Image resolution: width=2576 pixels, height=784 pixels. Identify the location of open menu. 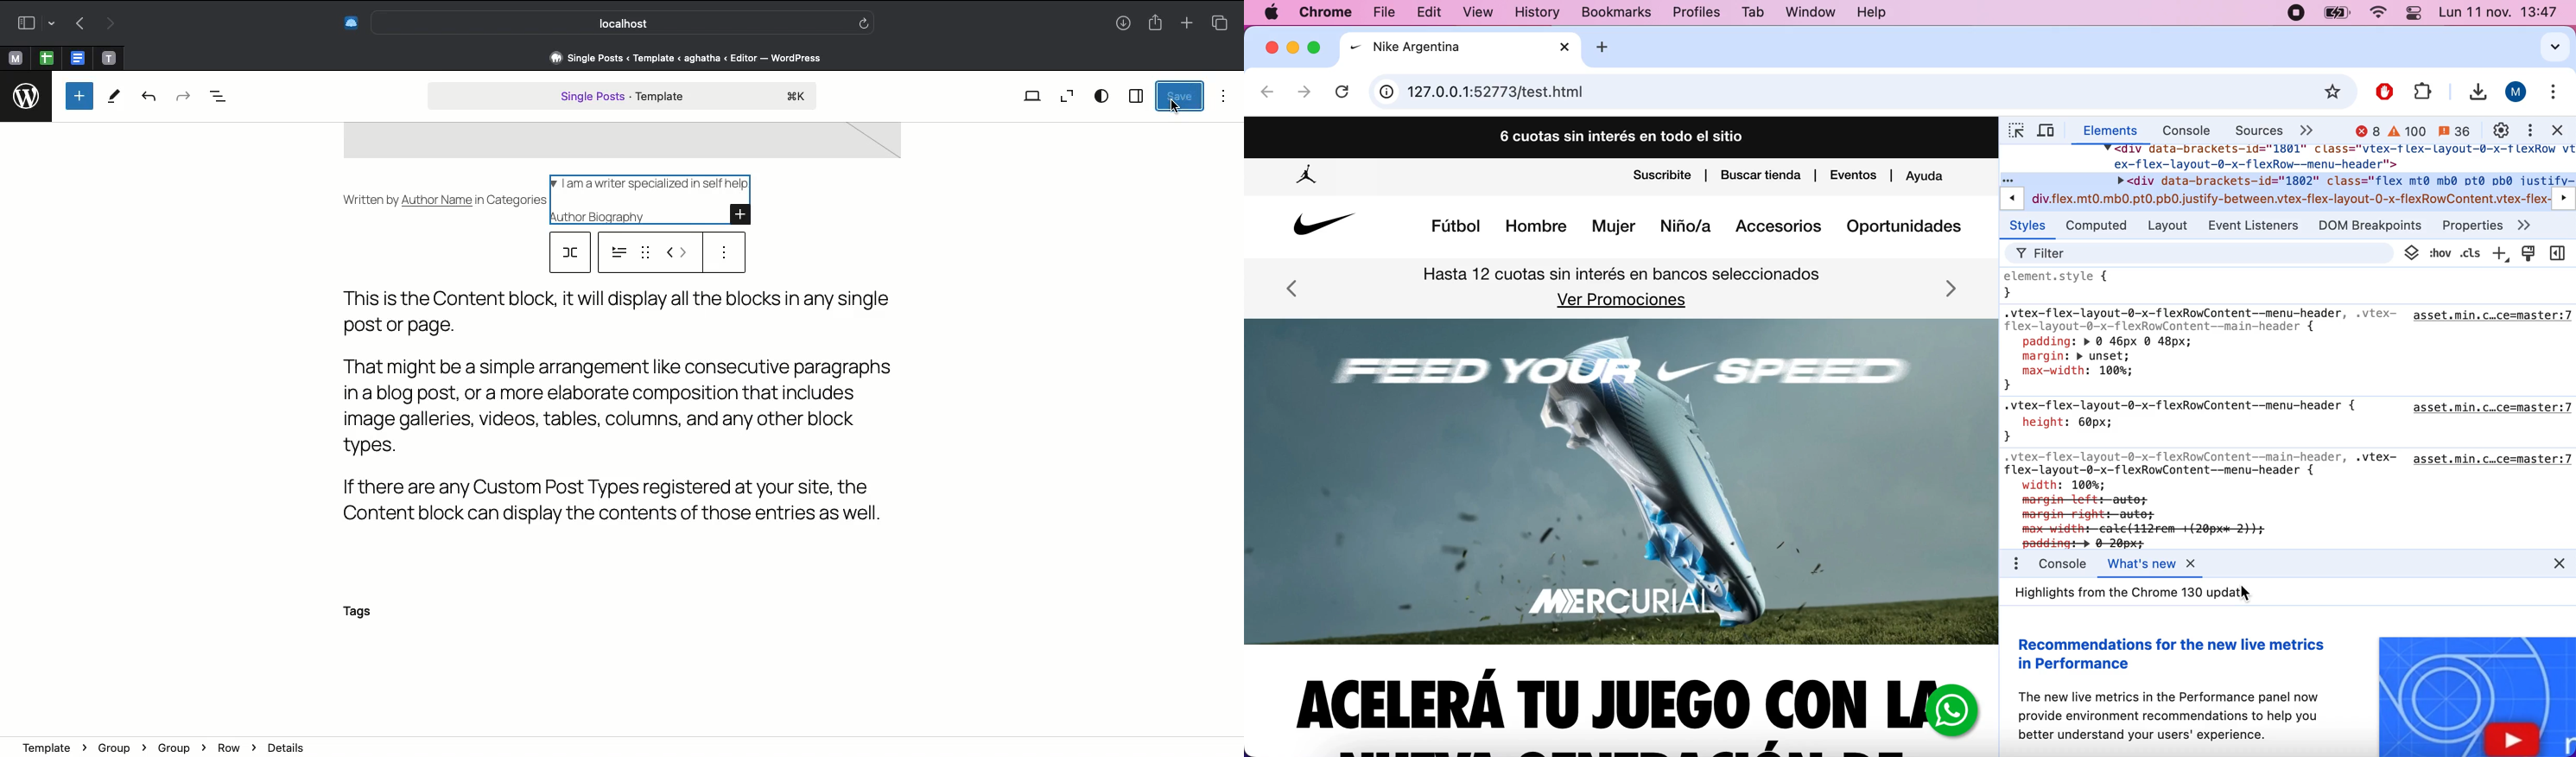
(2015, 564).